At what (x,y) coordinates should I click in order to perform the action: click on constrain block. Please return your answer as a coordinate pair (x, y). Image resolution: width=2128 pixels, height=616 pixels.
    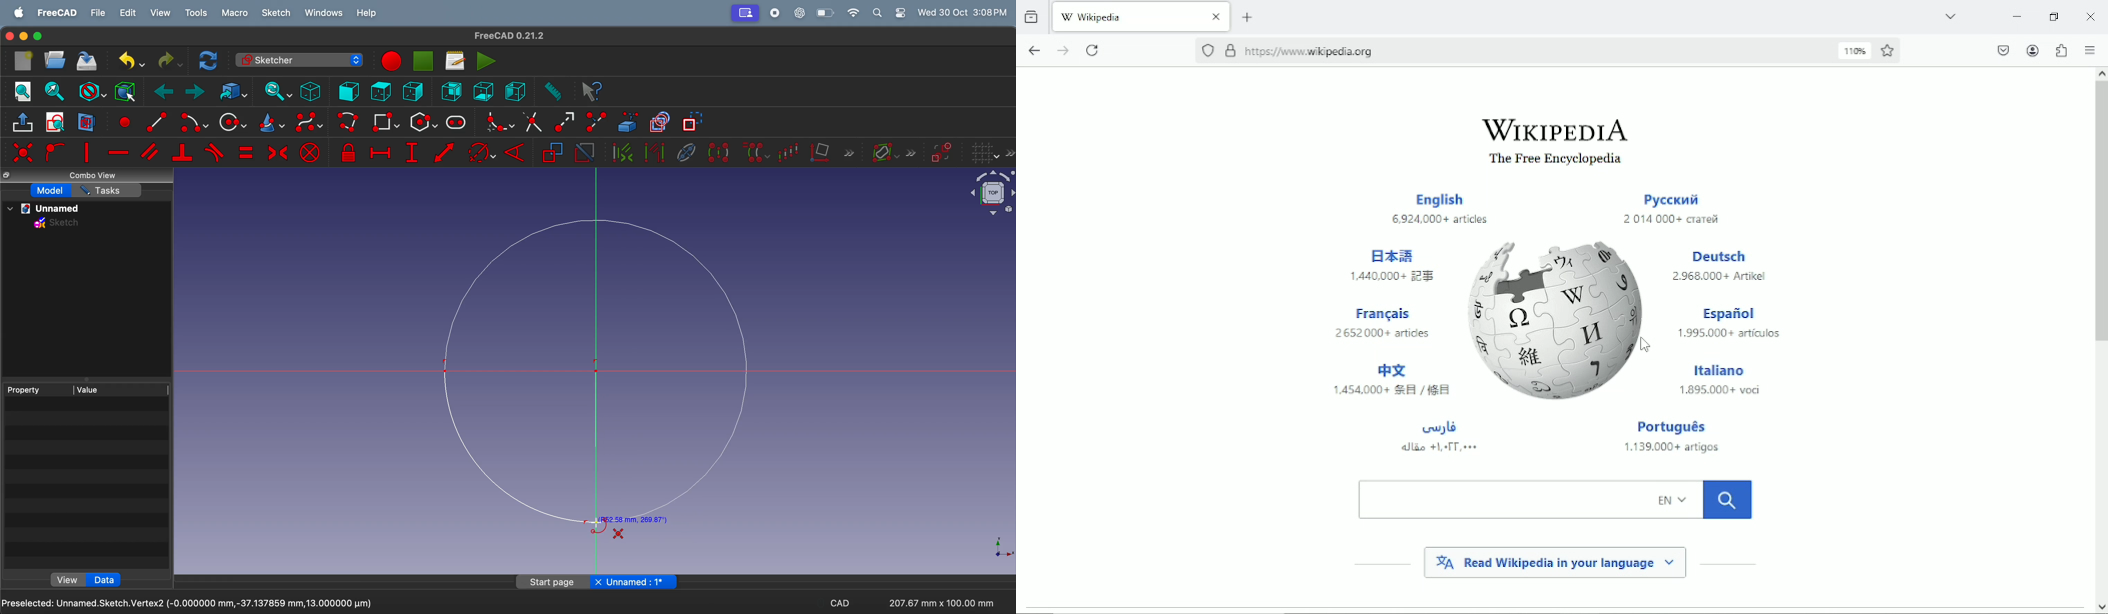
    Looking at the image, I should click on (310, 152).